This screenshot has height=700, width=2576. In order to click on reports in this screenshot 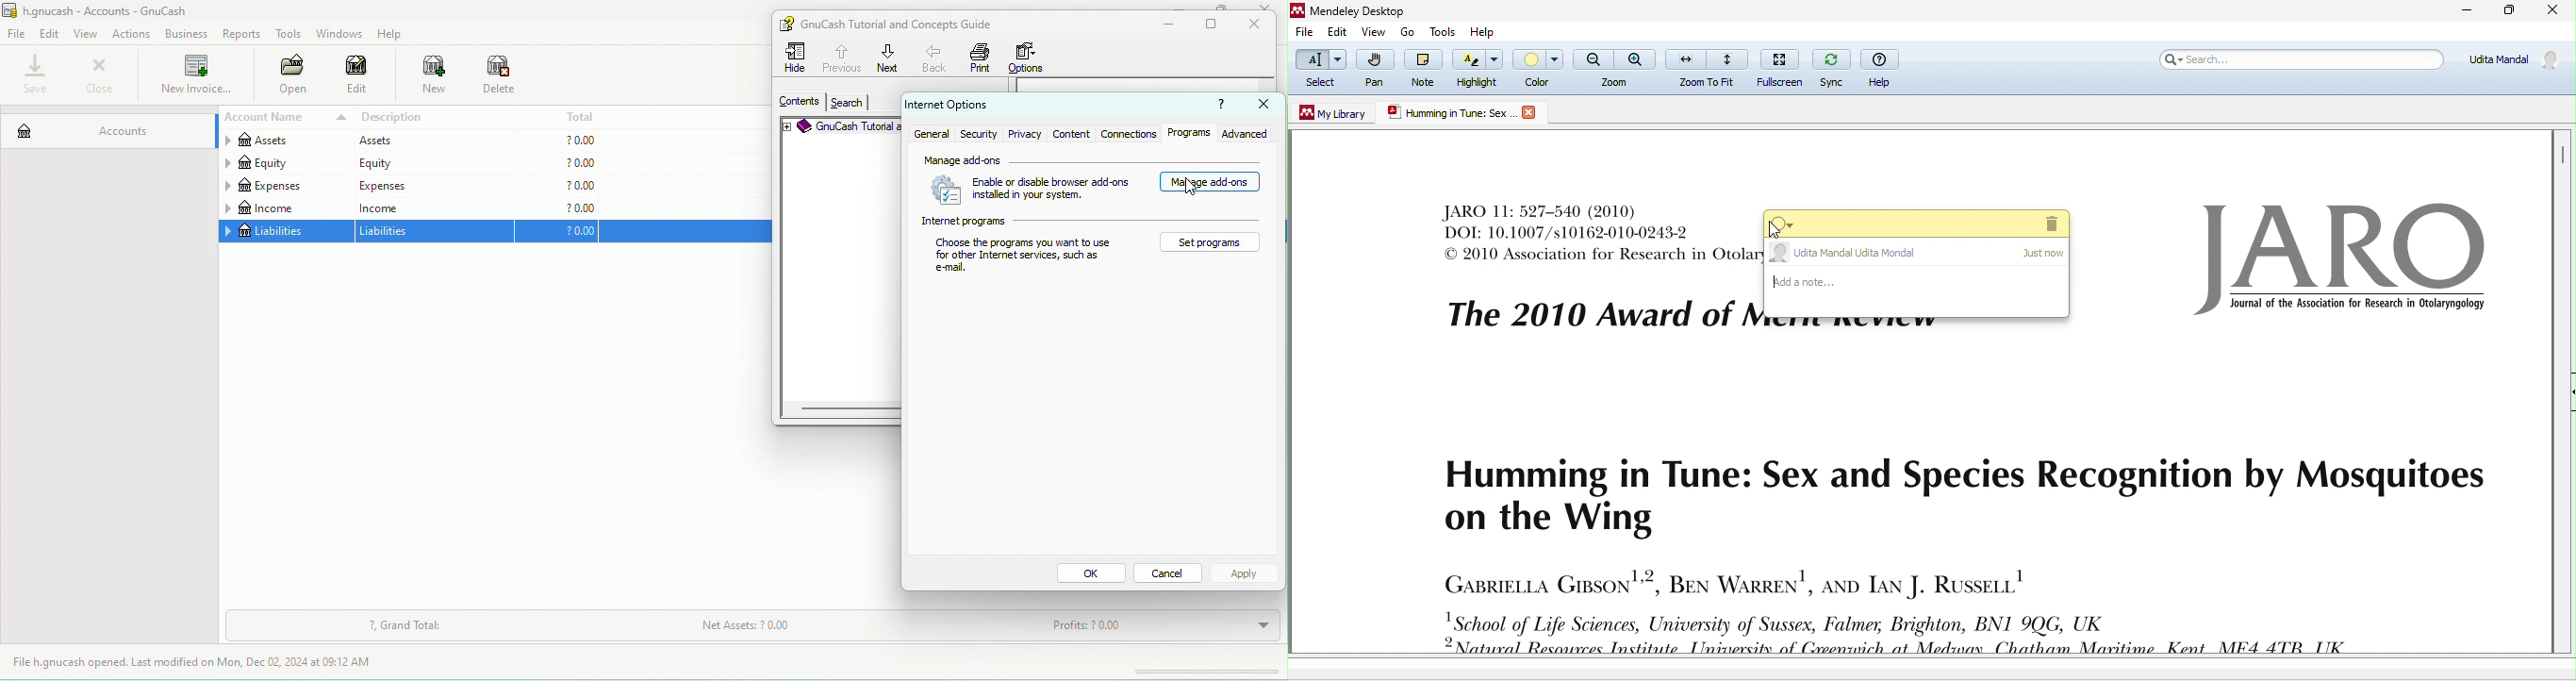, I will do `click(243, 34)`.